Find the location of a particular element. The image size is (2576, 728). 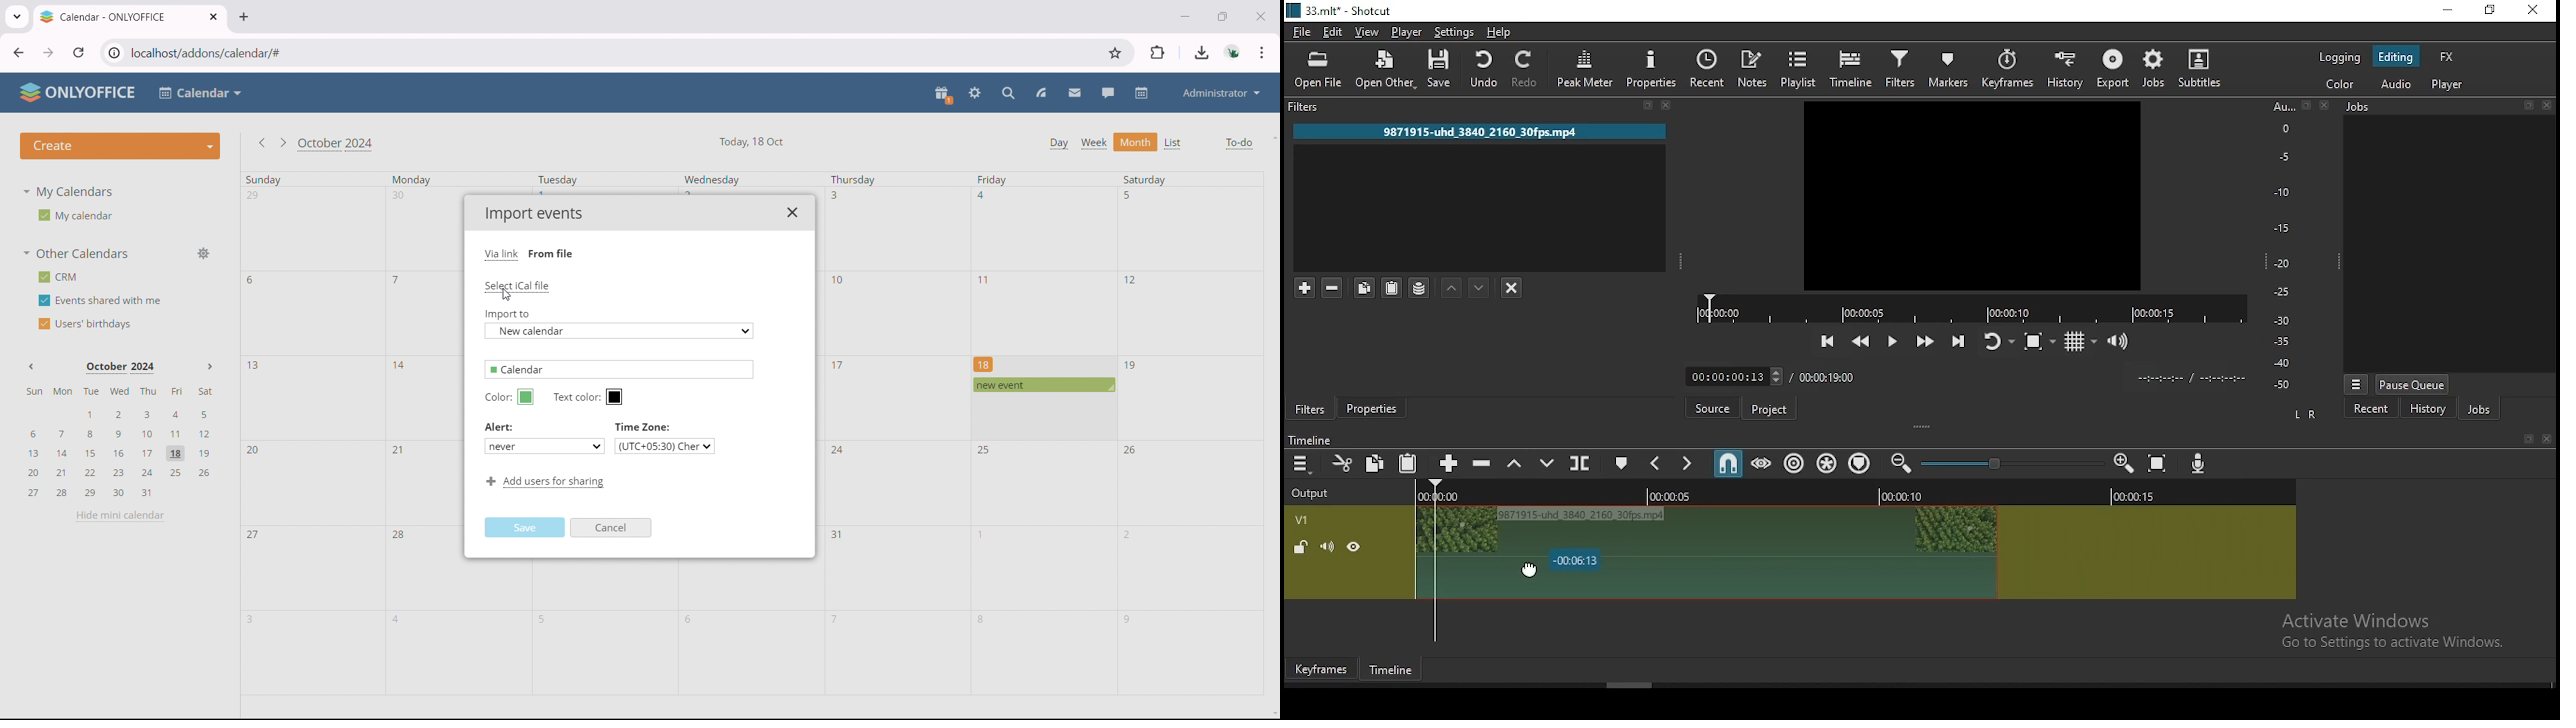

New calendar is located at coordinates (622, 332).